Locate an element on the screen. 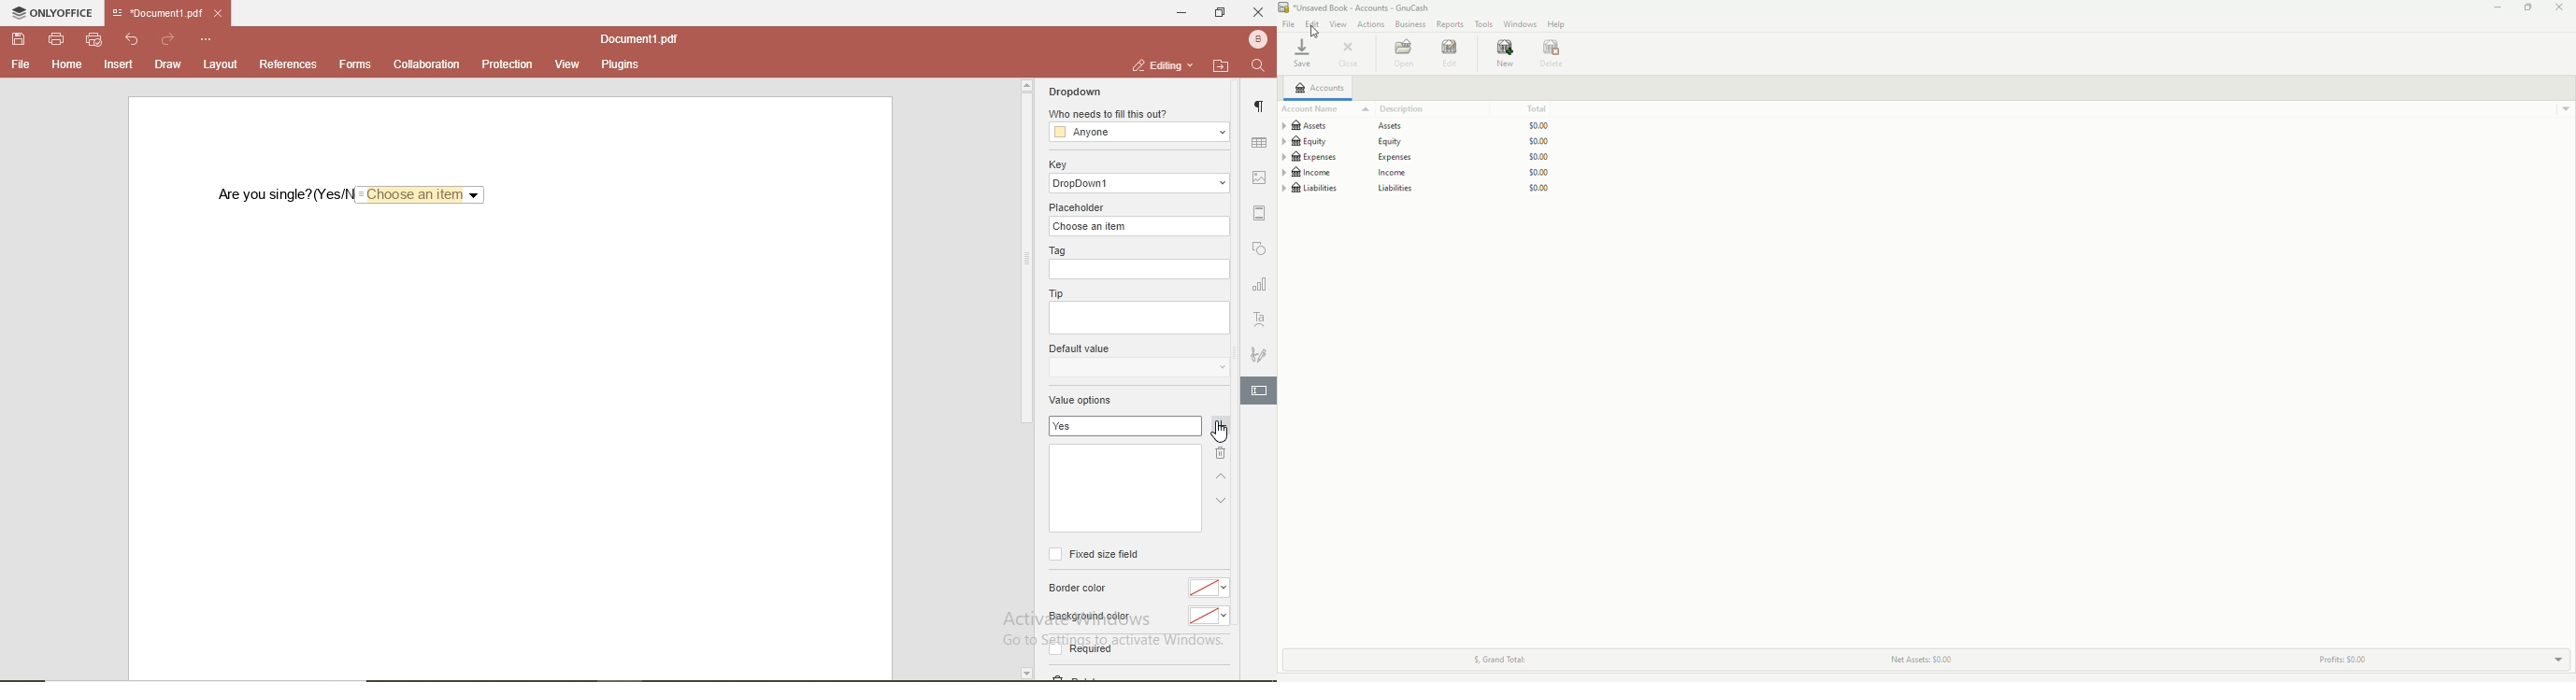 This screenshot has width=2576, height=700. Profits is located at coordinates (2354, 656).